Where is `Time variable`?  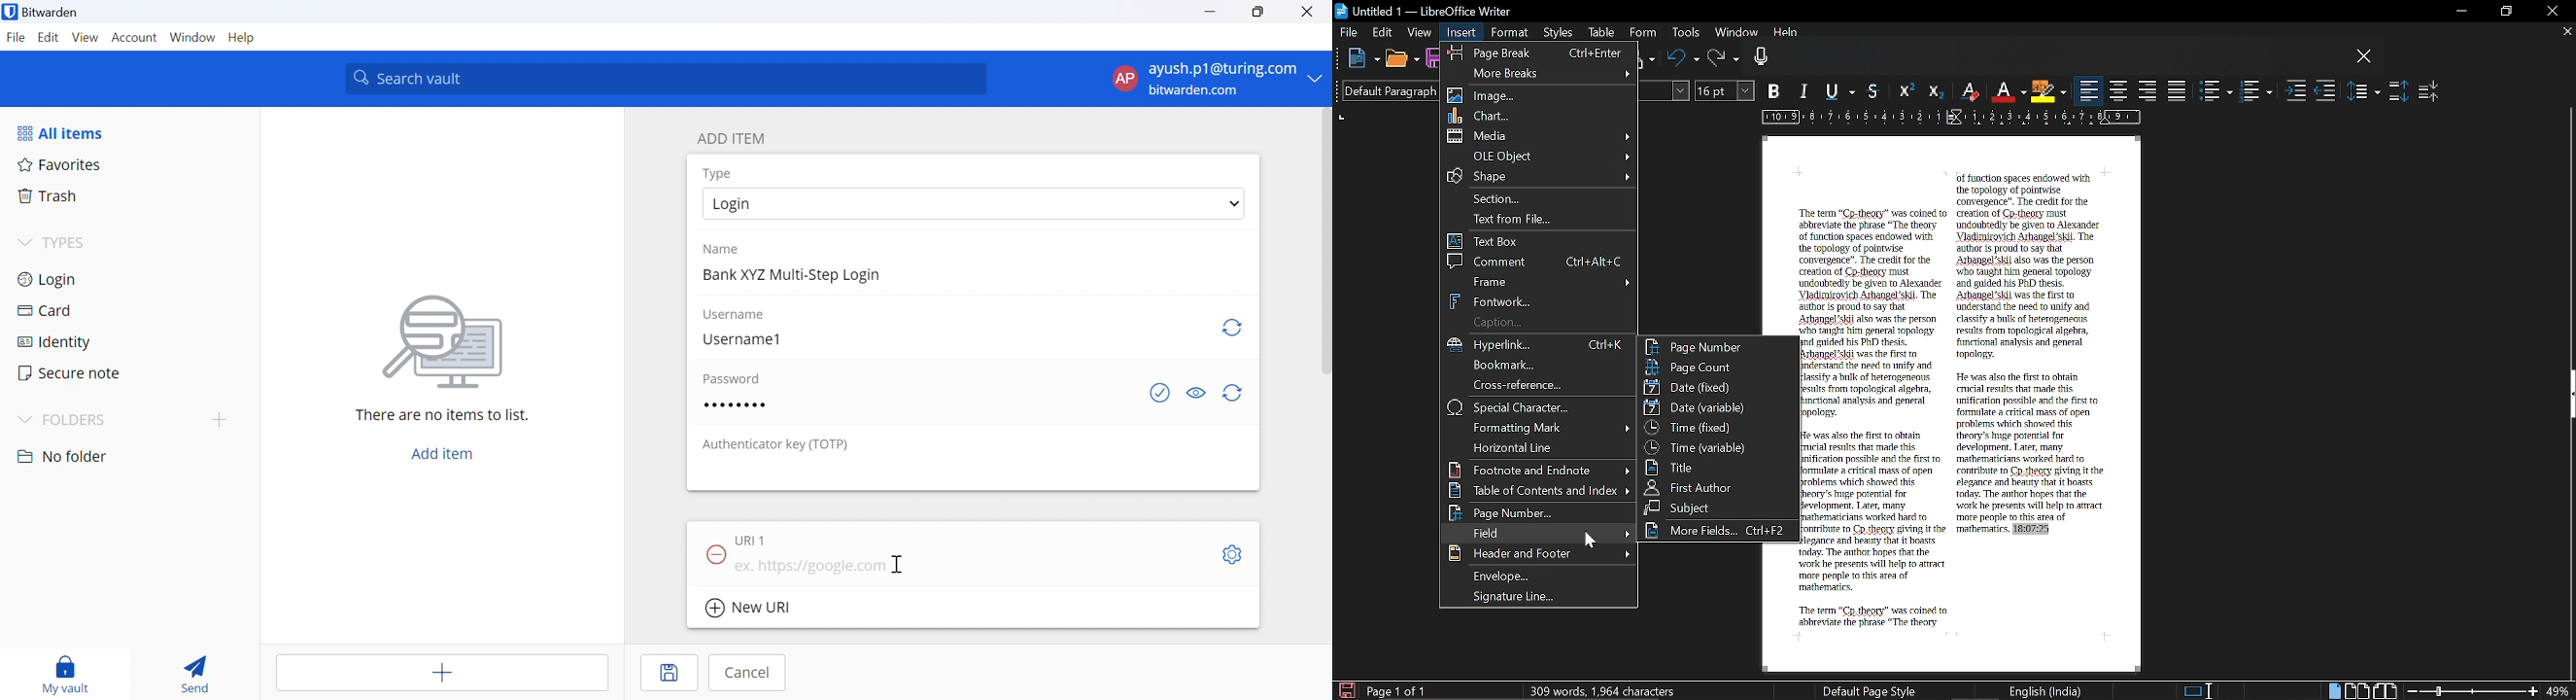 Time variable is located at coordinates (1717, 445).